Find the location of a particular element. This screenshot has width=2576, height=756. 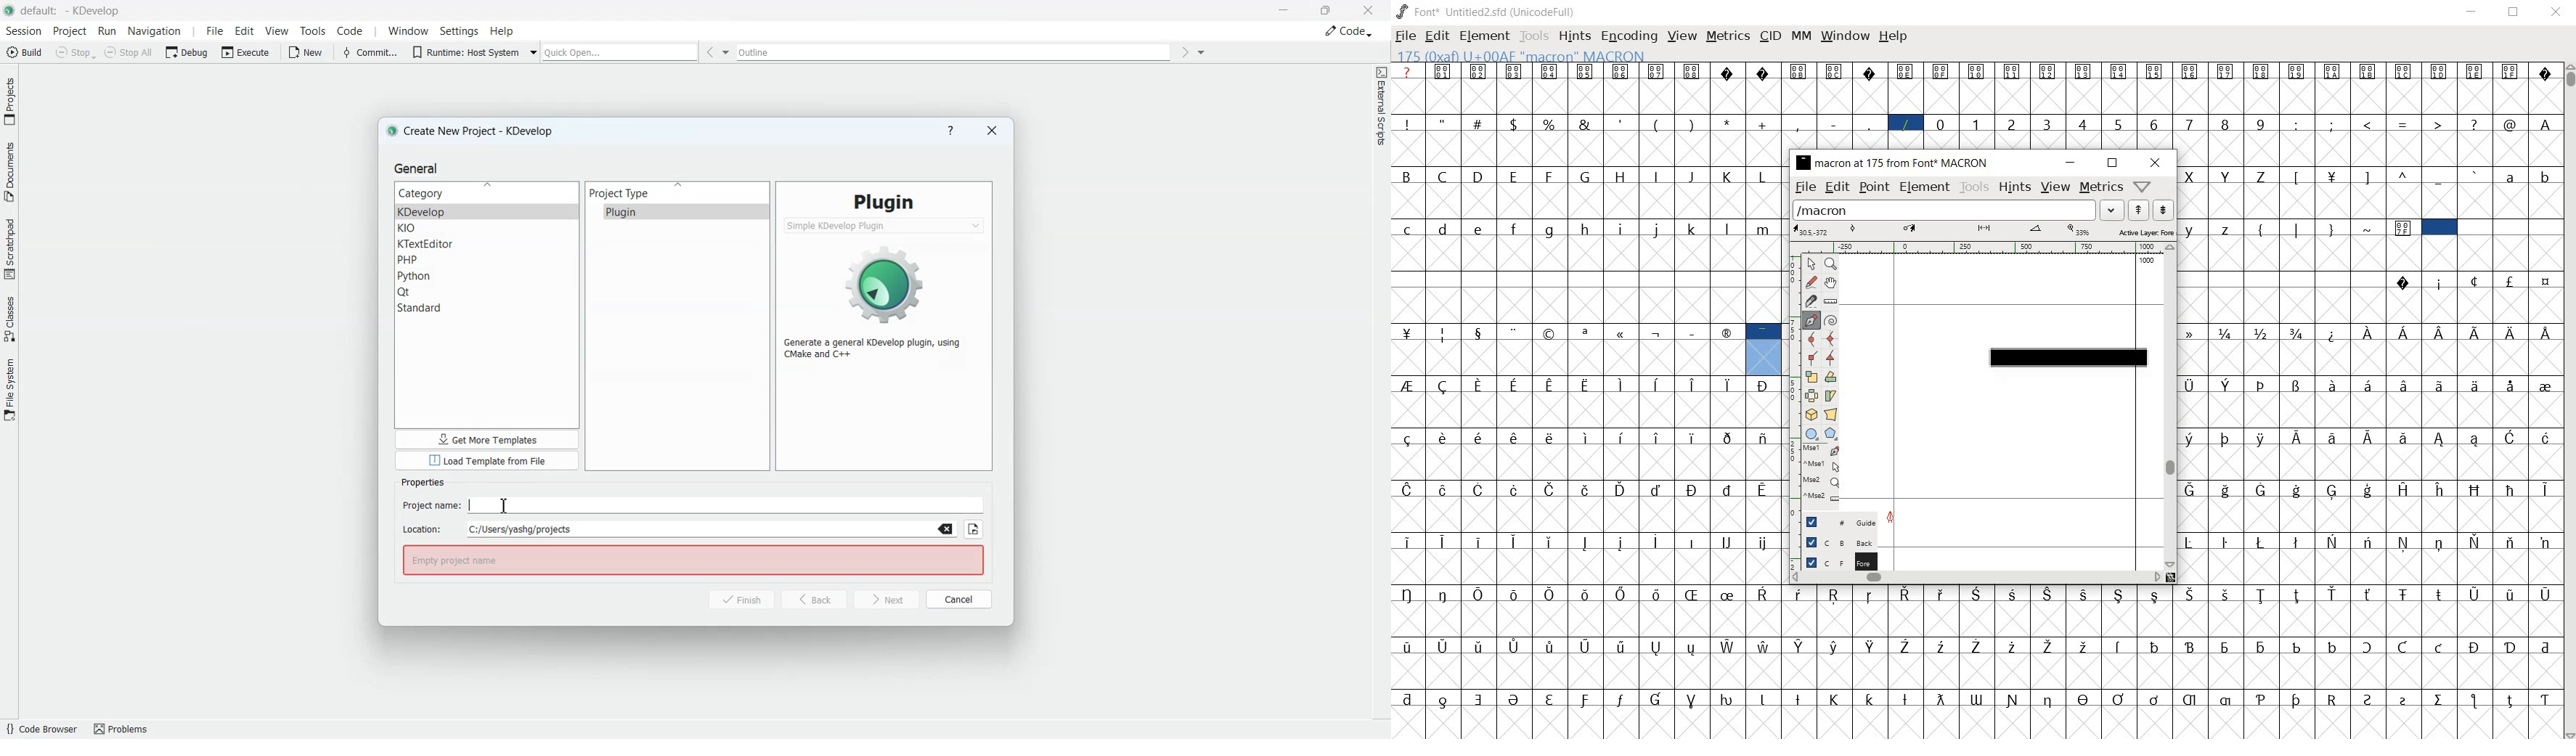

Symbol is located at coordinates (1445, 73).